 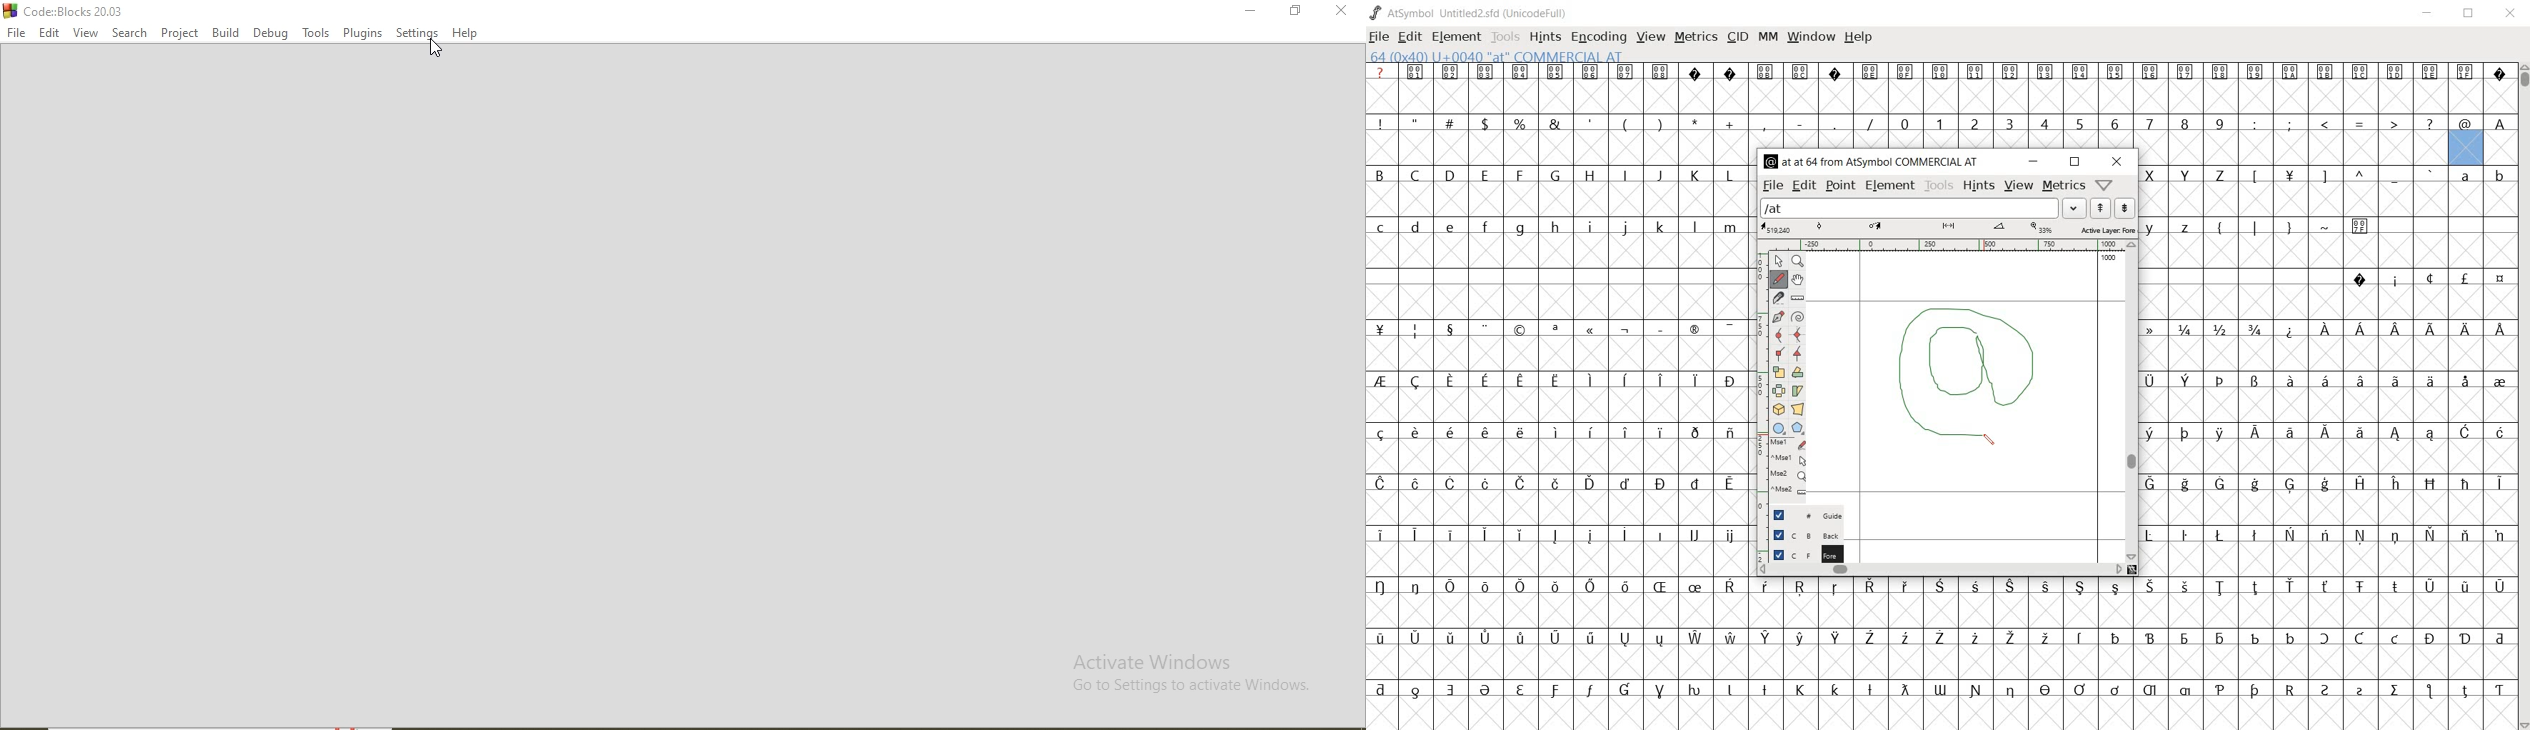 I want to click on designing at sign, so click(x=1958, y=389).